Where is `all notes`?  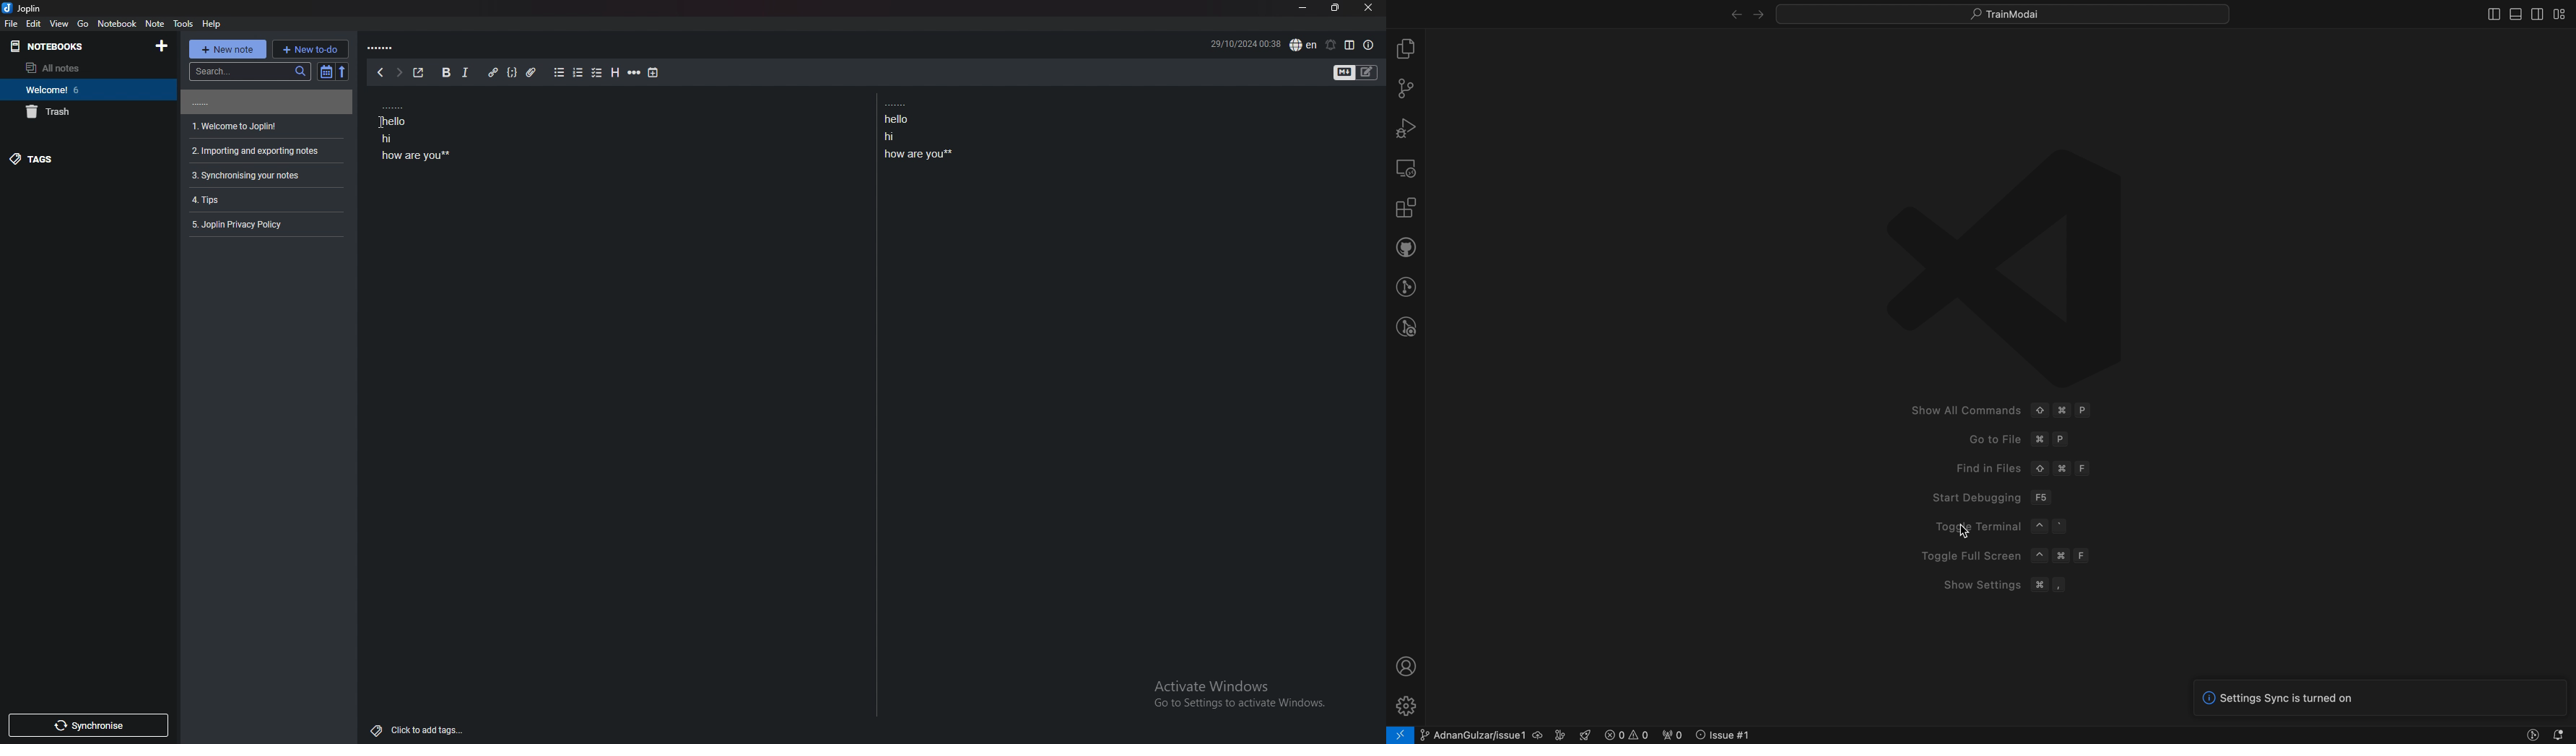 all notes is located at coordinates (81, 67).